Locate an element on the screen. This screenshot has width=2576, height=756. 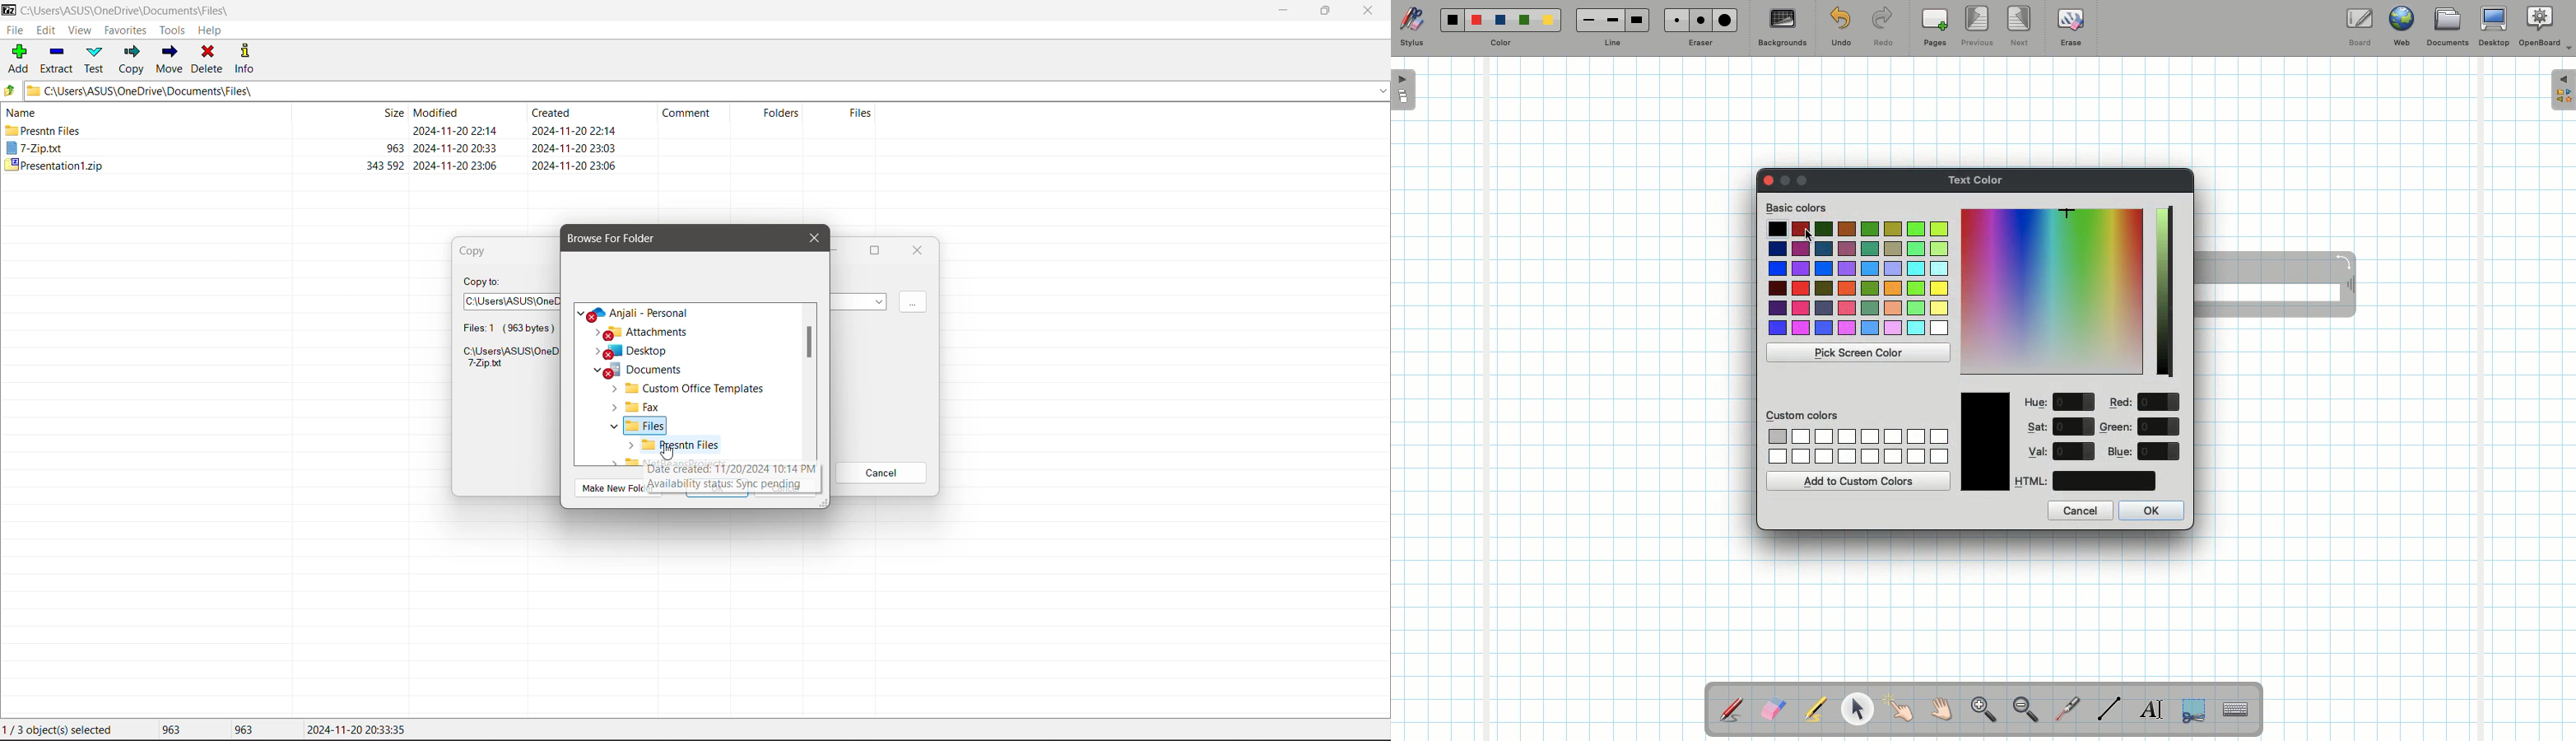
Favorites is located at coordinates (124, 30).